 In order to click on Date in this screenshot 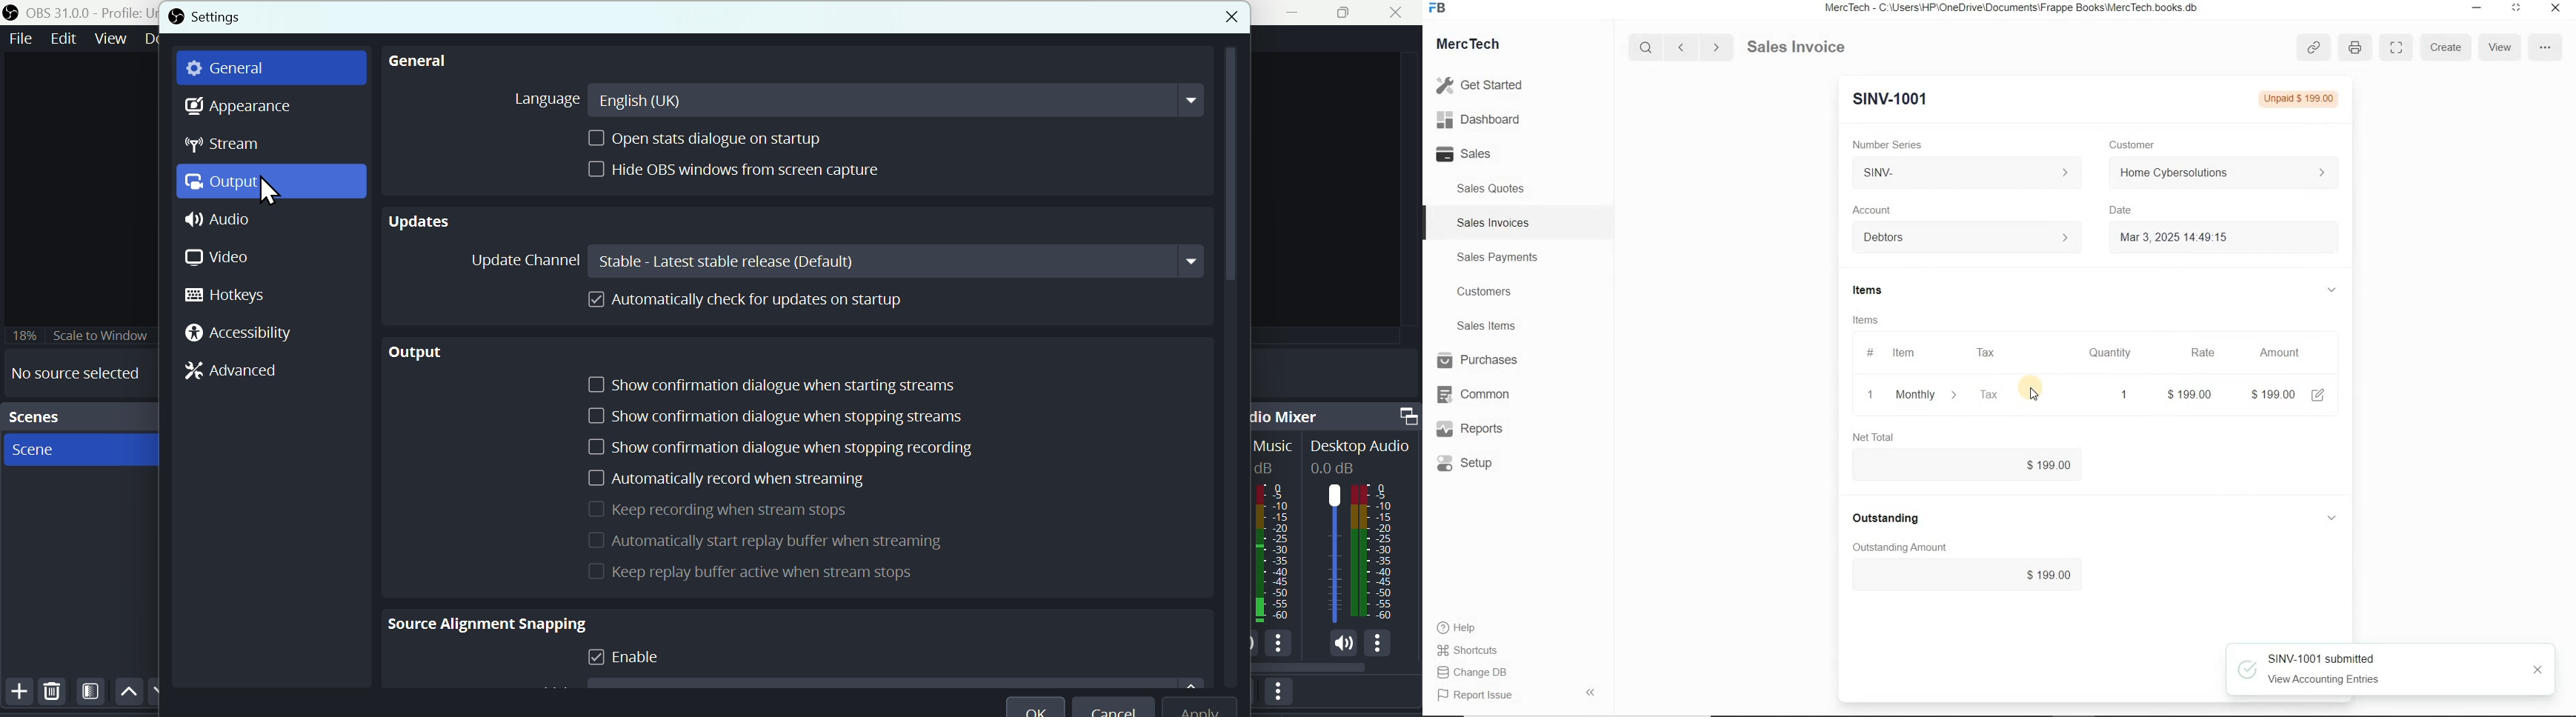, I will do `click(2123, 210)`.